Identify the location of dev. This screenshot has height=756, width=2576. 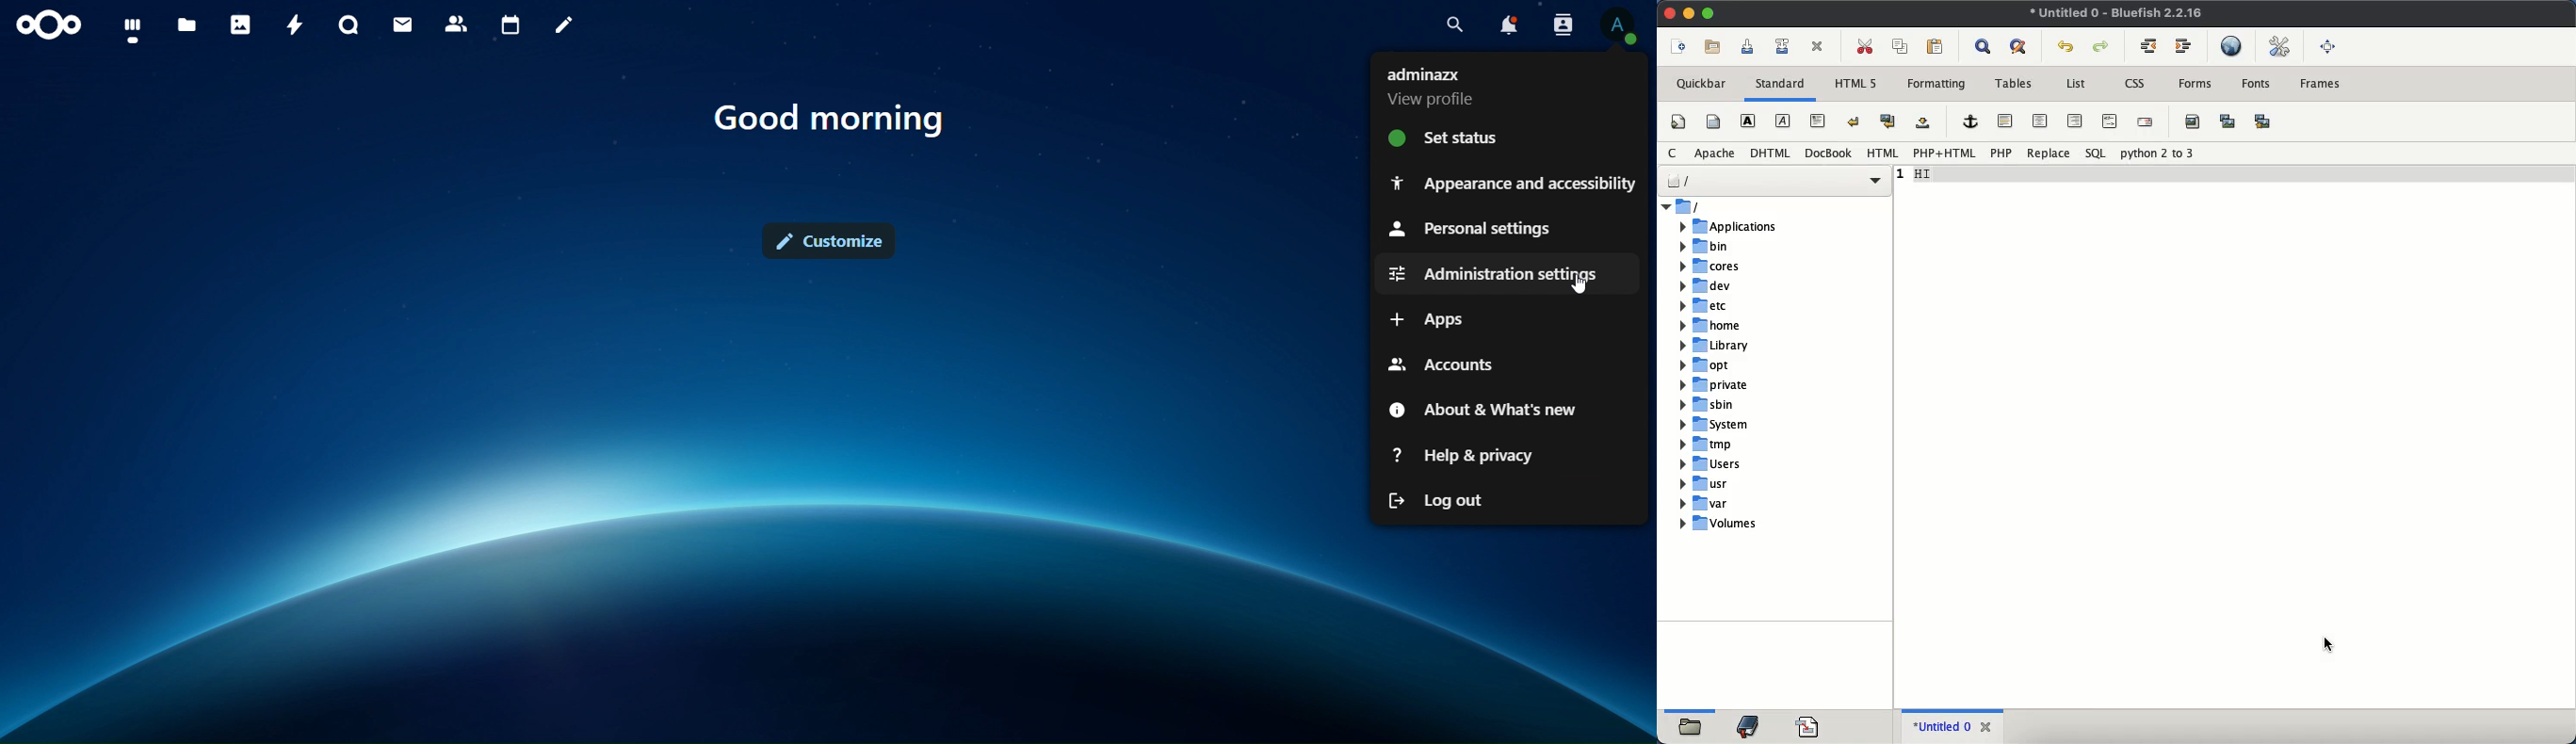
(1749, 286).